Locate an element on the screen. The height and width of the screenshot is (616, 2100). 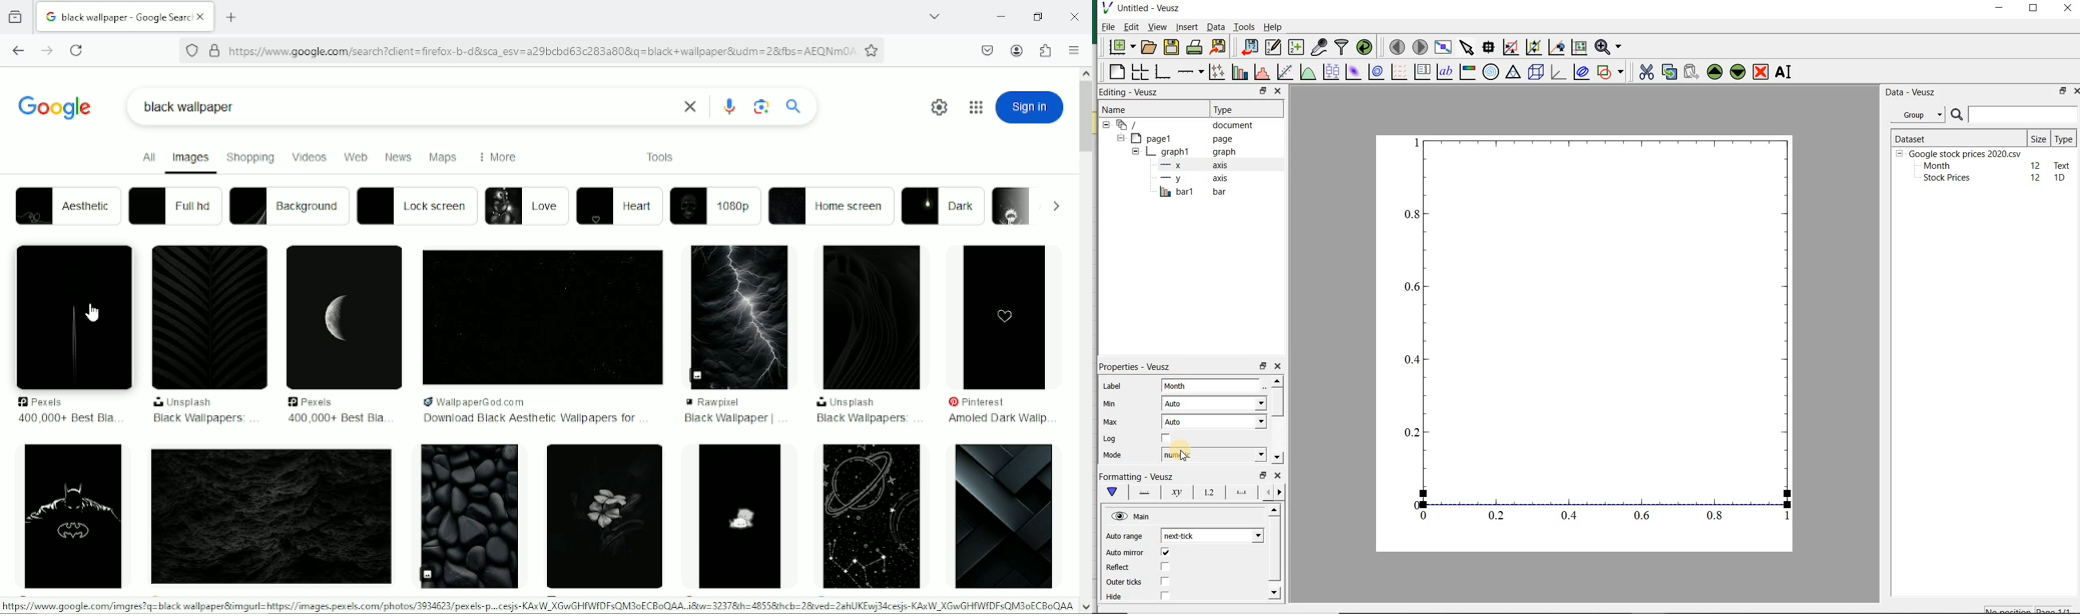
no trackers known to firefox were detected on this page is located at coordinates (191, 49).